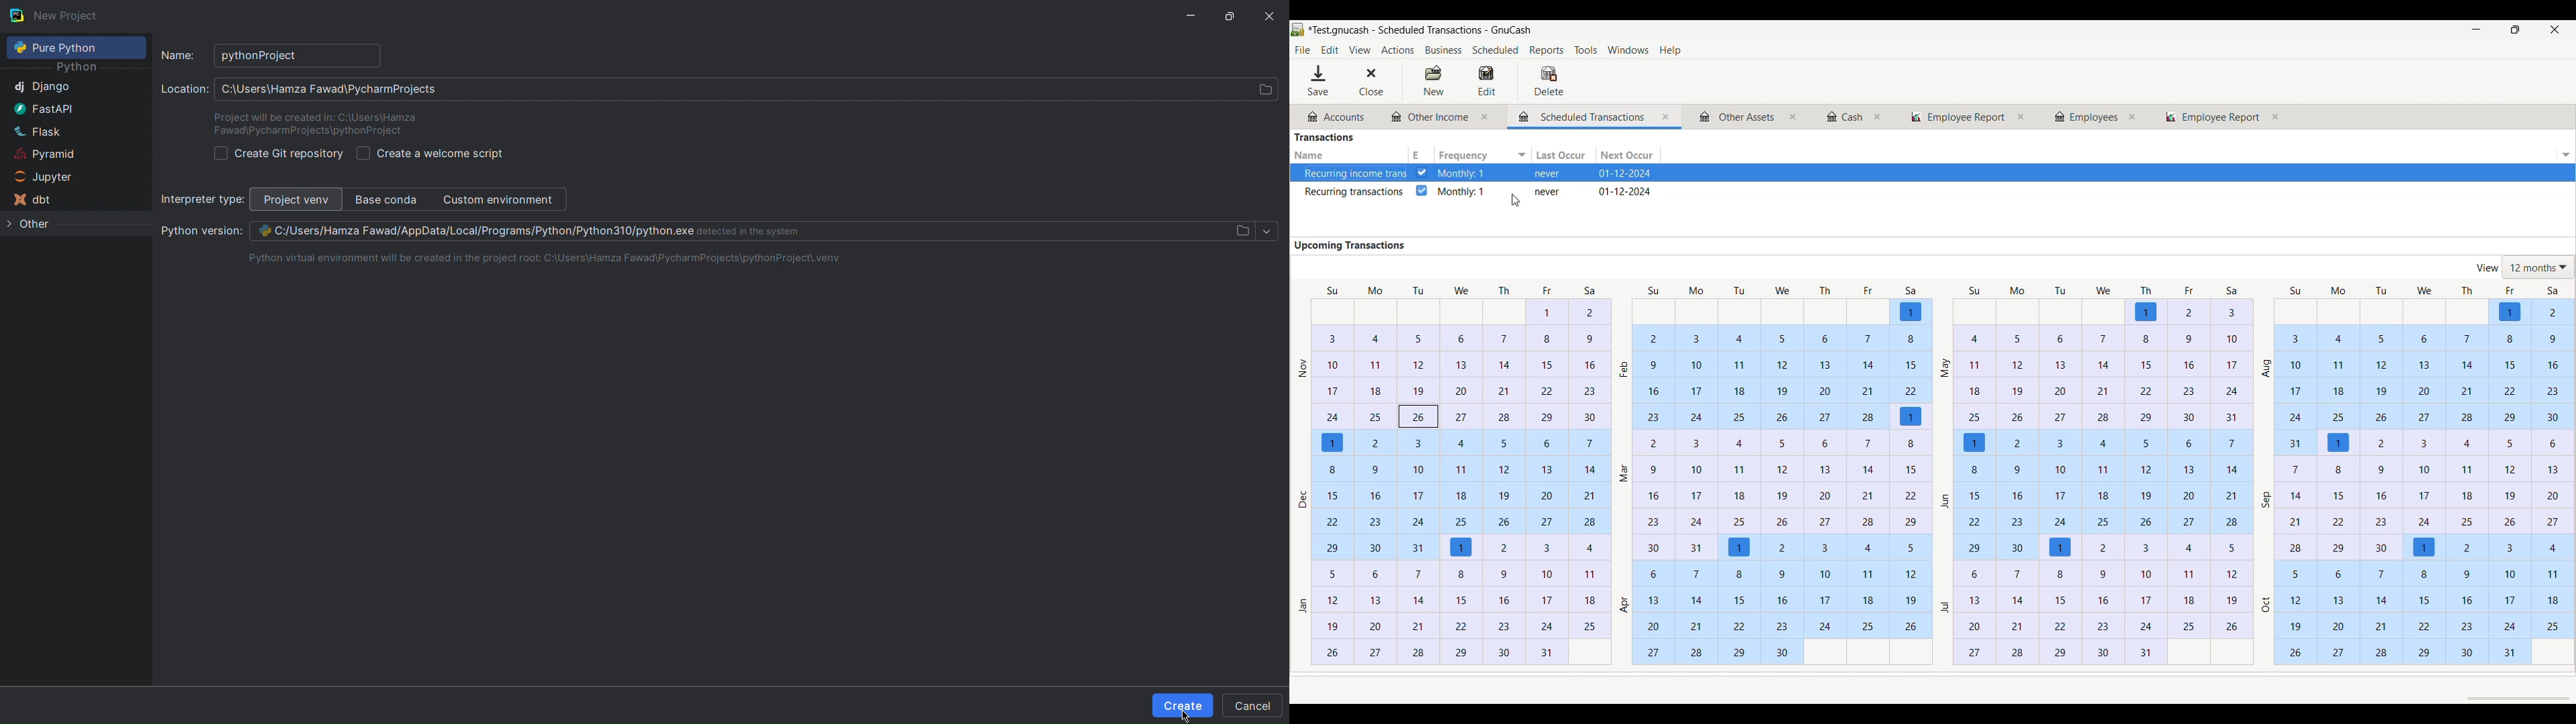 The height and width of the screenshot is (728, 2576). I want to click on Name column, so click(1346, 155).